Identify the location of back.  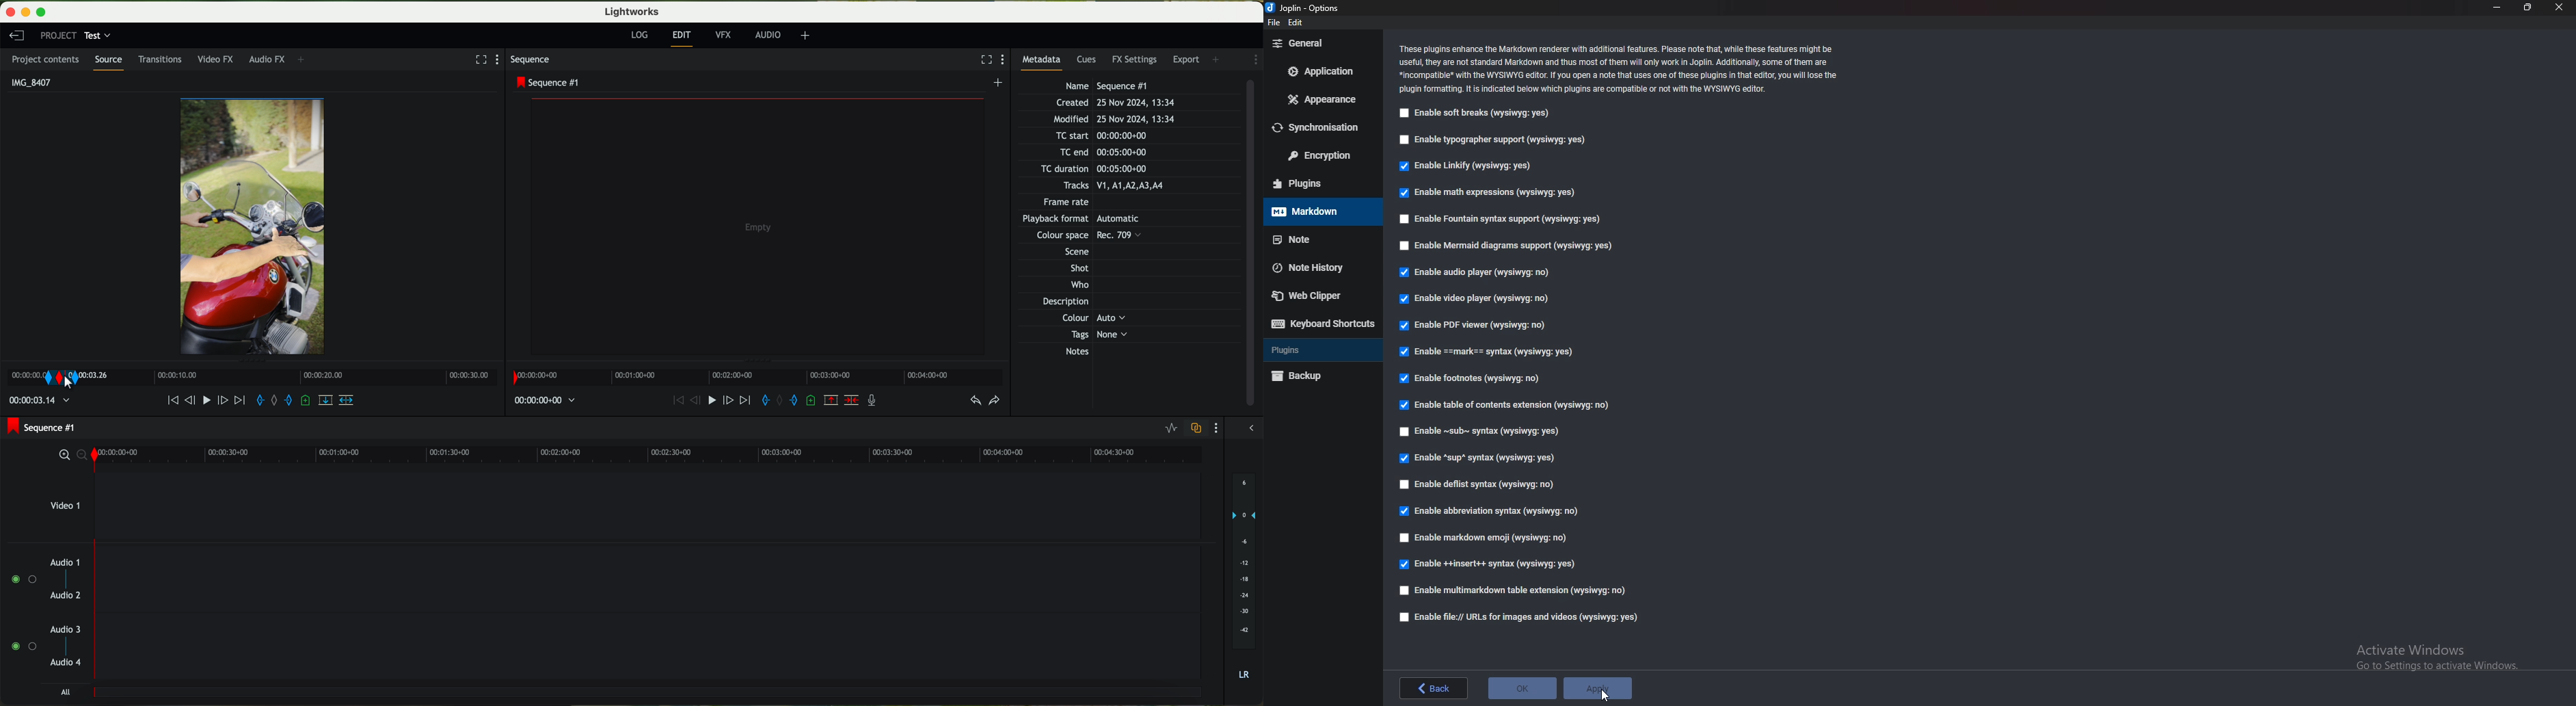
(1432, 688).